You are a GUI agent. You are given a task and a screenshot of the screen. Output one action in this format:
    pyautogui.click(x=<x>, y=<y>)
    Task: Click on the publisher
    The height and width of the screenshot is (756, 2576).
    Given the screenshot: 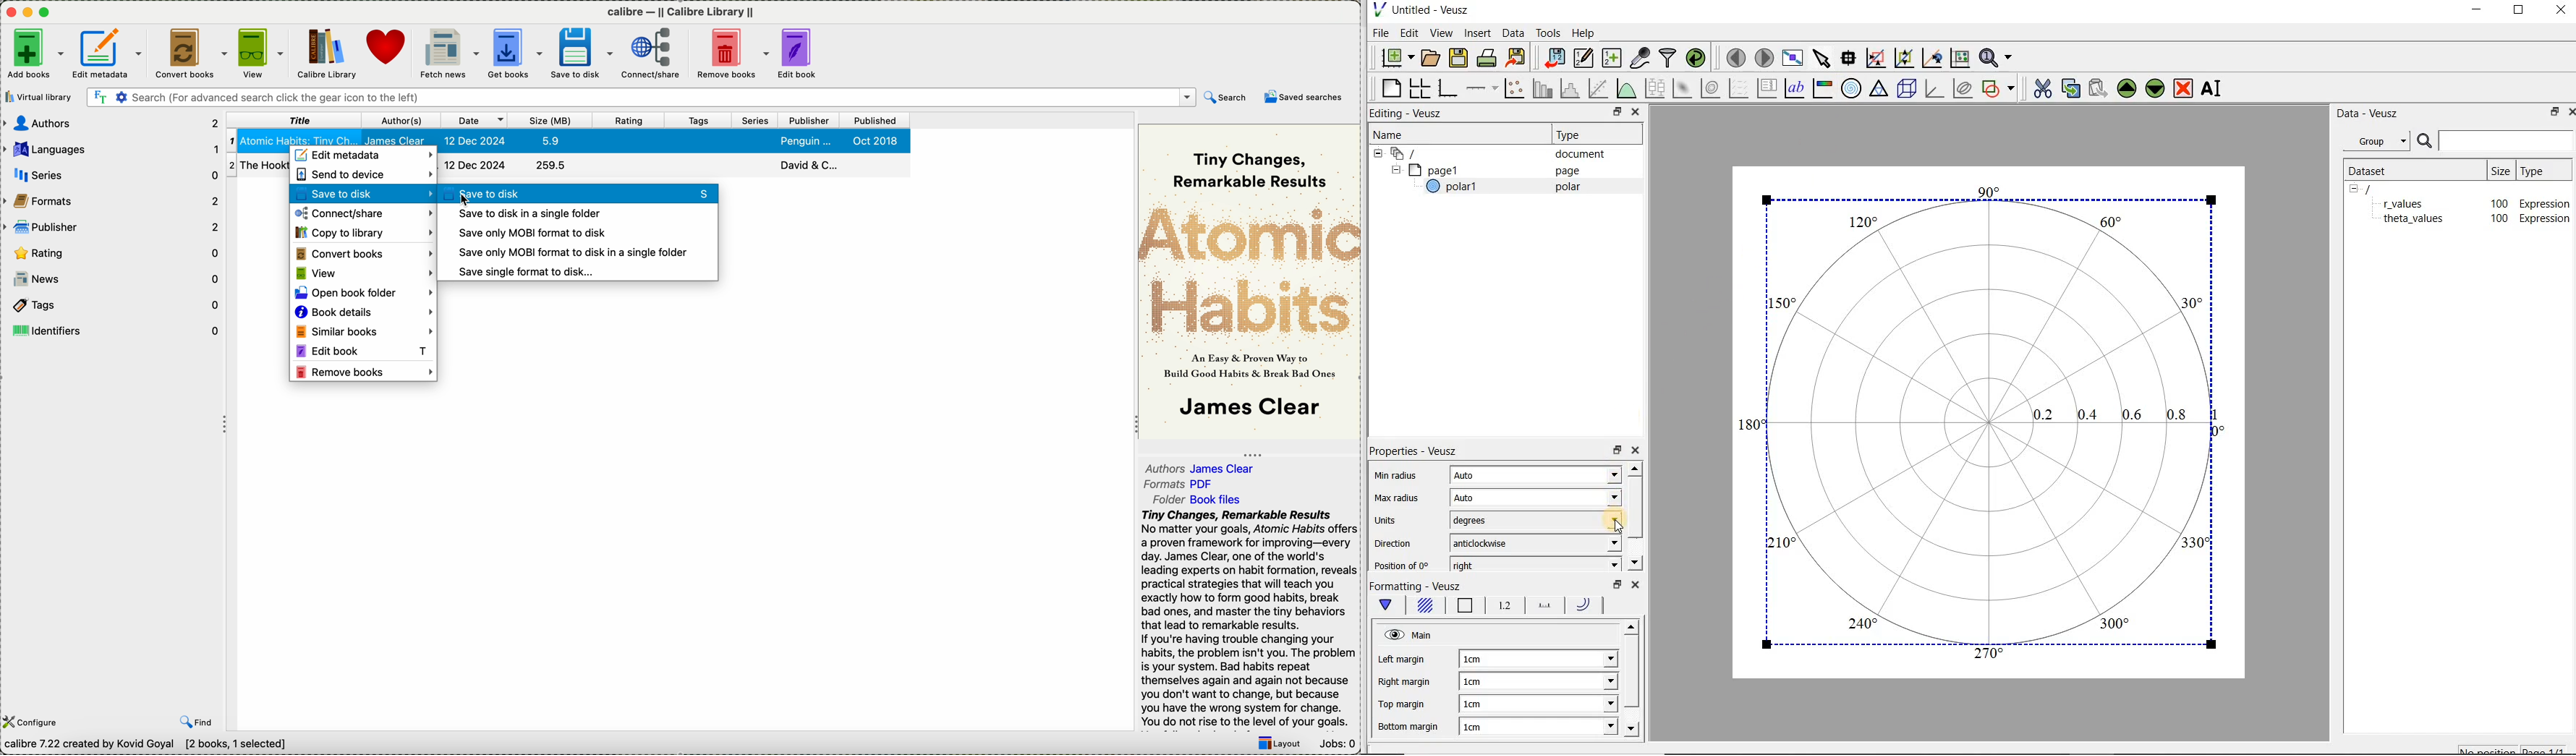 What is the action you would take?
    pyautogui.click(x=809, y=120)
    